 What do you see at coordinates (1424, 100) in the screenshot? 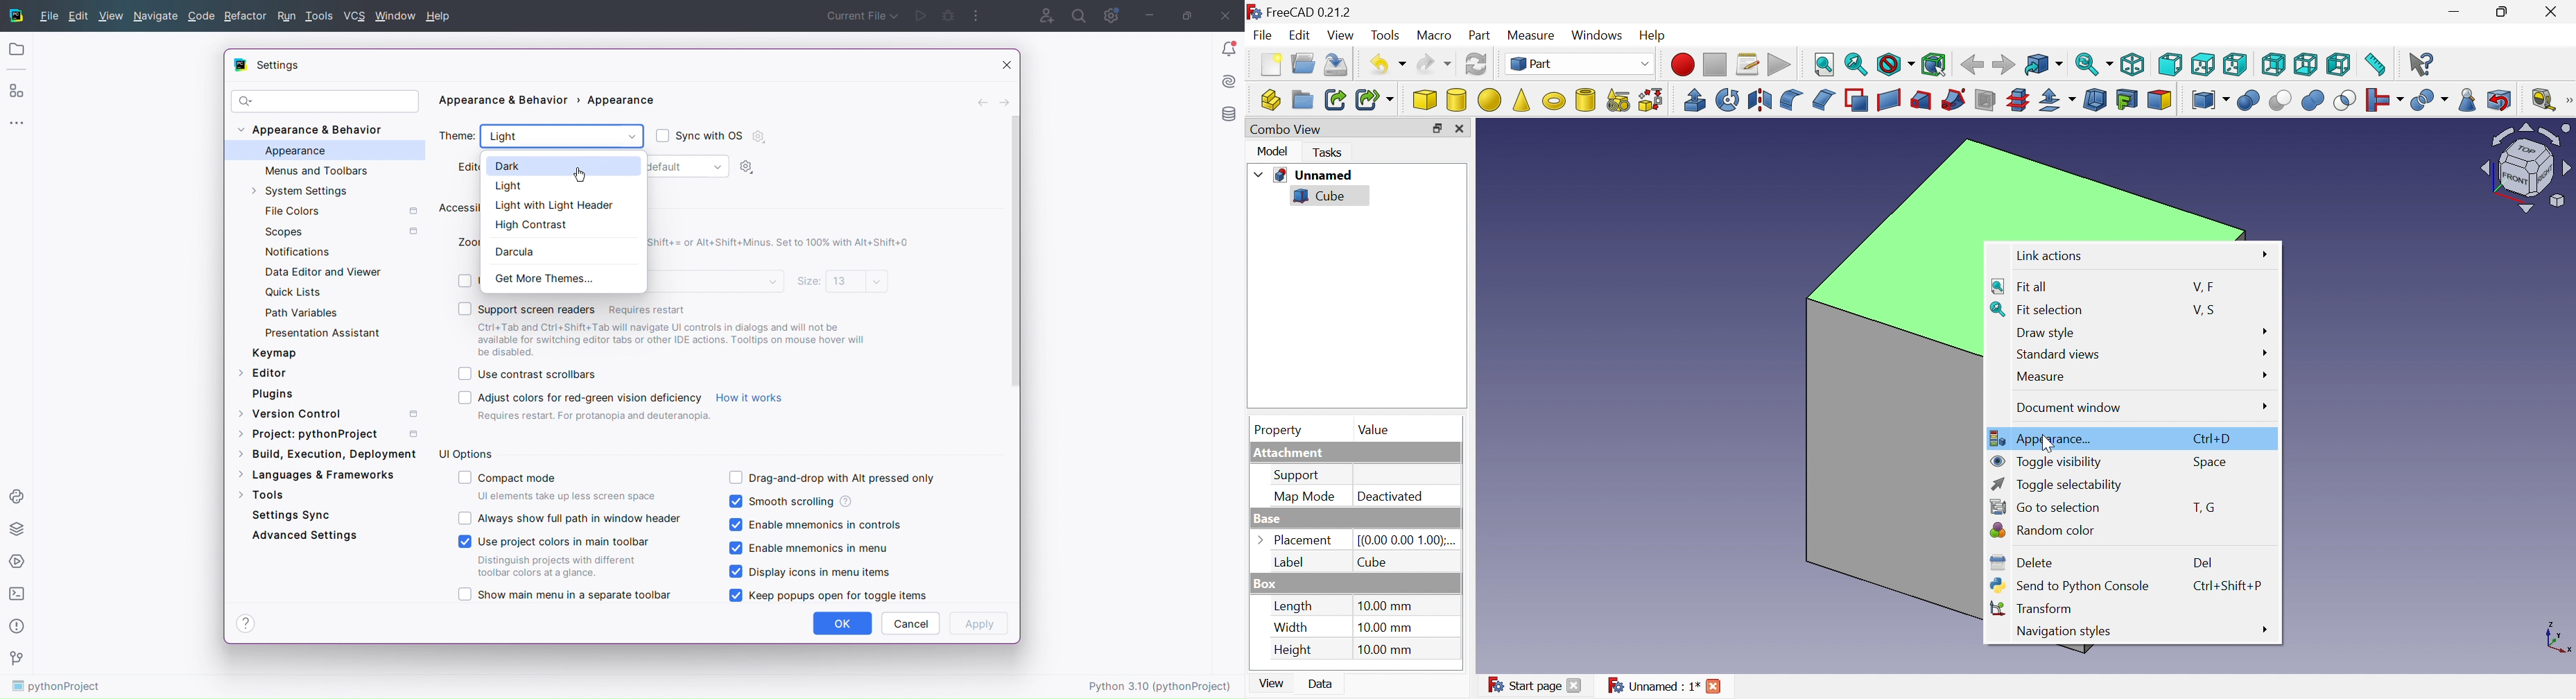
I see `Cube` at bounding box center [1424, 100].